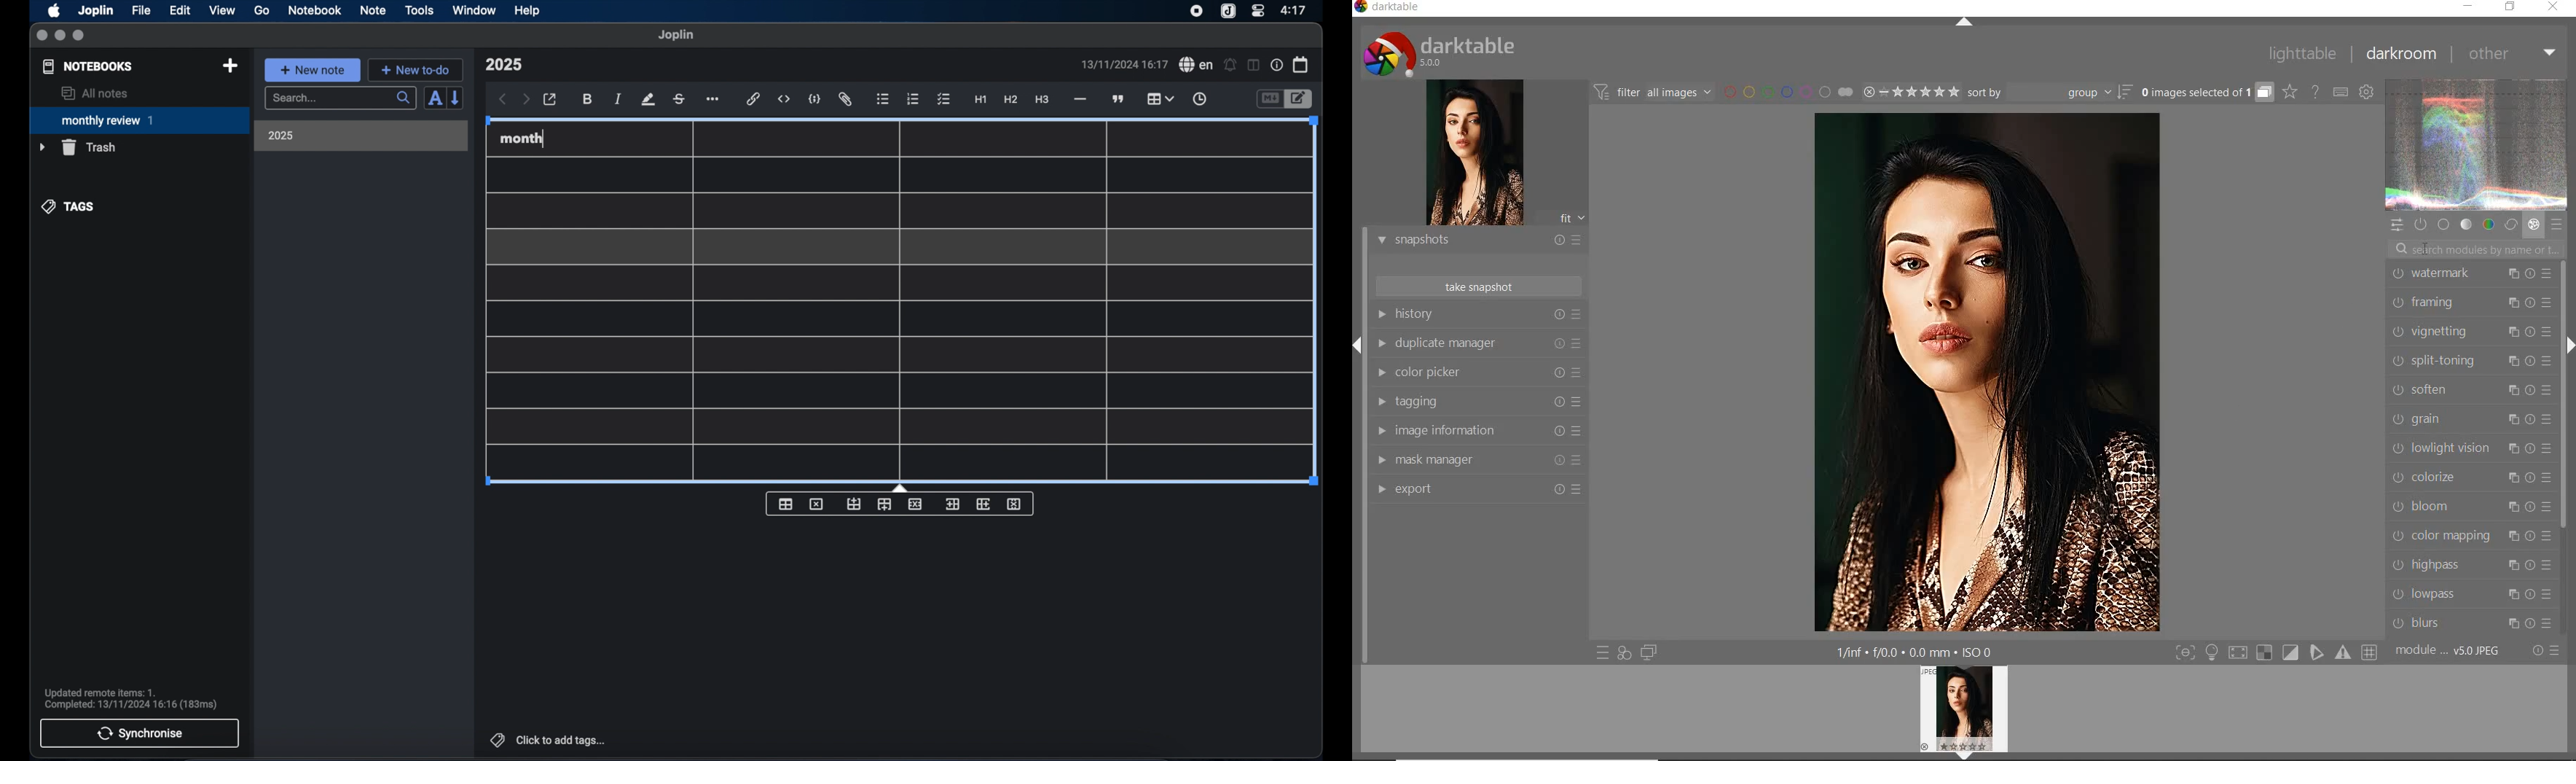  What do you see at coordinates (2367, 92) in the screenshot?
I see `show global preferences` at bounding box center [2367, 92].